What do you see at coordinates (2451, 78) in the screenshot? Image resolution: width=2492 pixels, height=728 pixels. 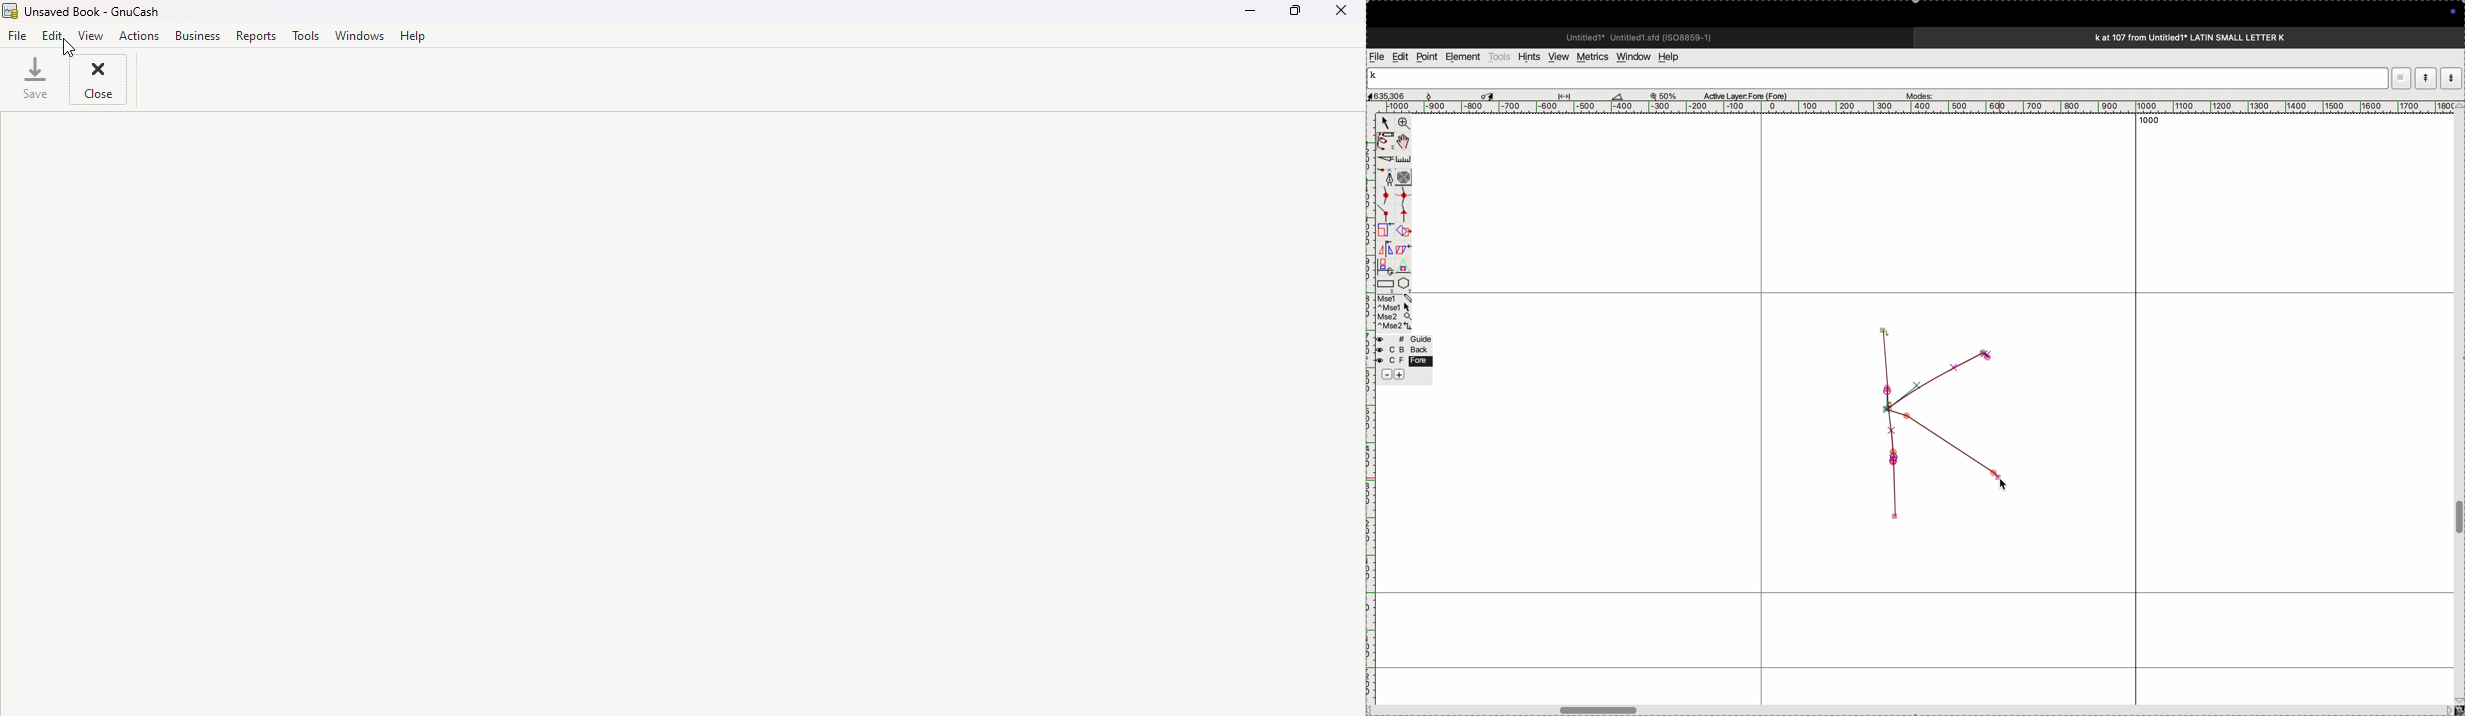 I see `.` at bounding box center [2451, 78].